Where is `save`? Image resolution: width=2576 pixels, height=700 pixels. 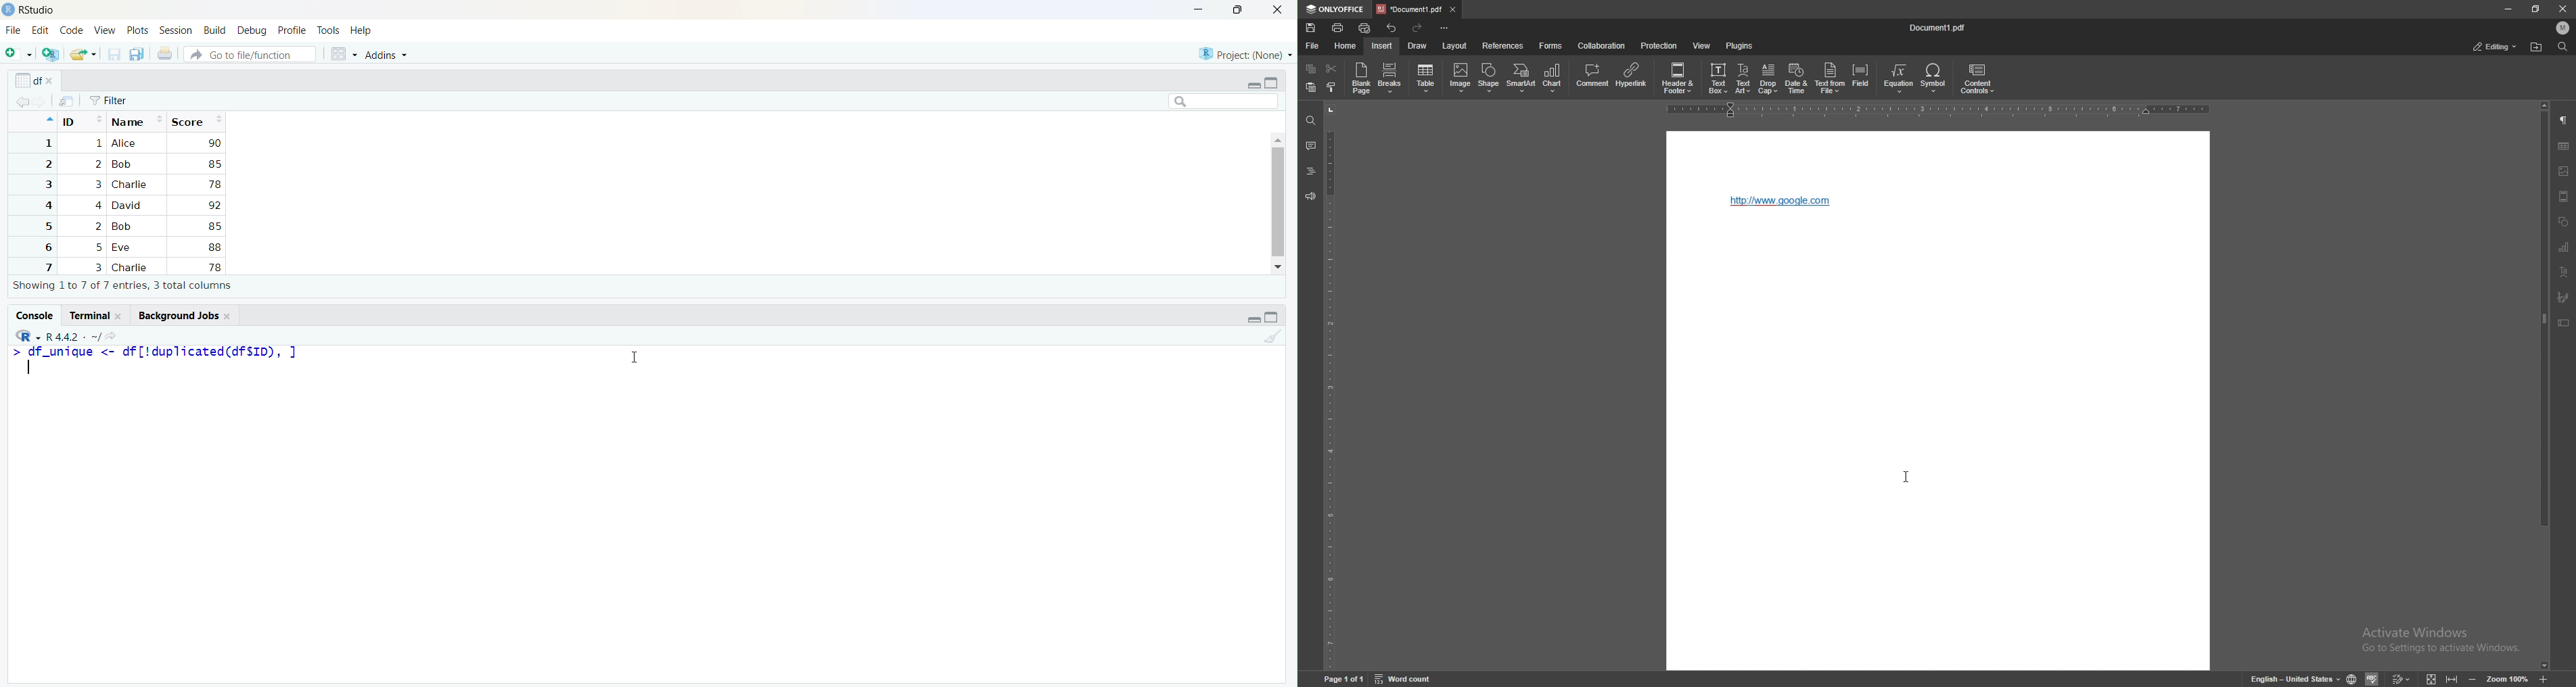 save is located at coordinates (114, 55).